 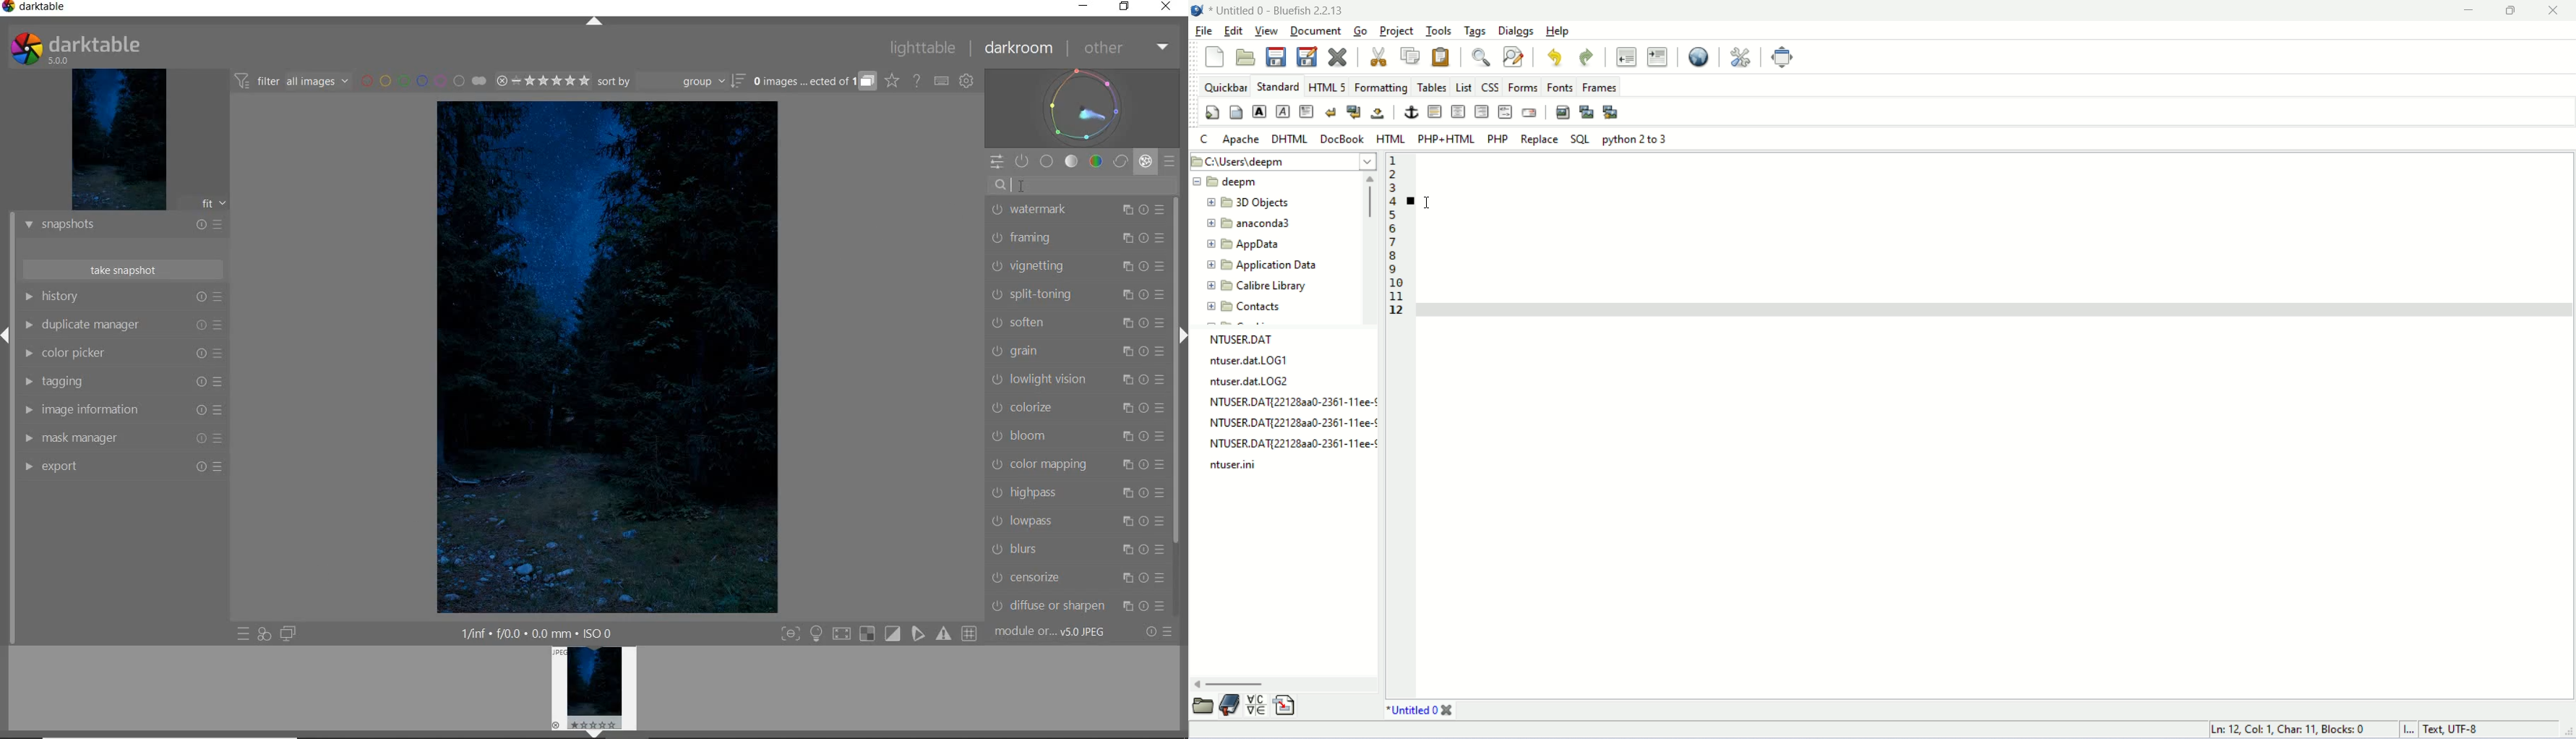 I want to click on IMAGE INFORMATION, so click(x=120, y=411).